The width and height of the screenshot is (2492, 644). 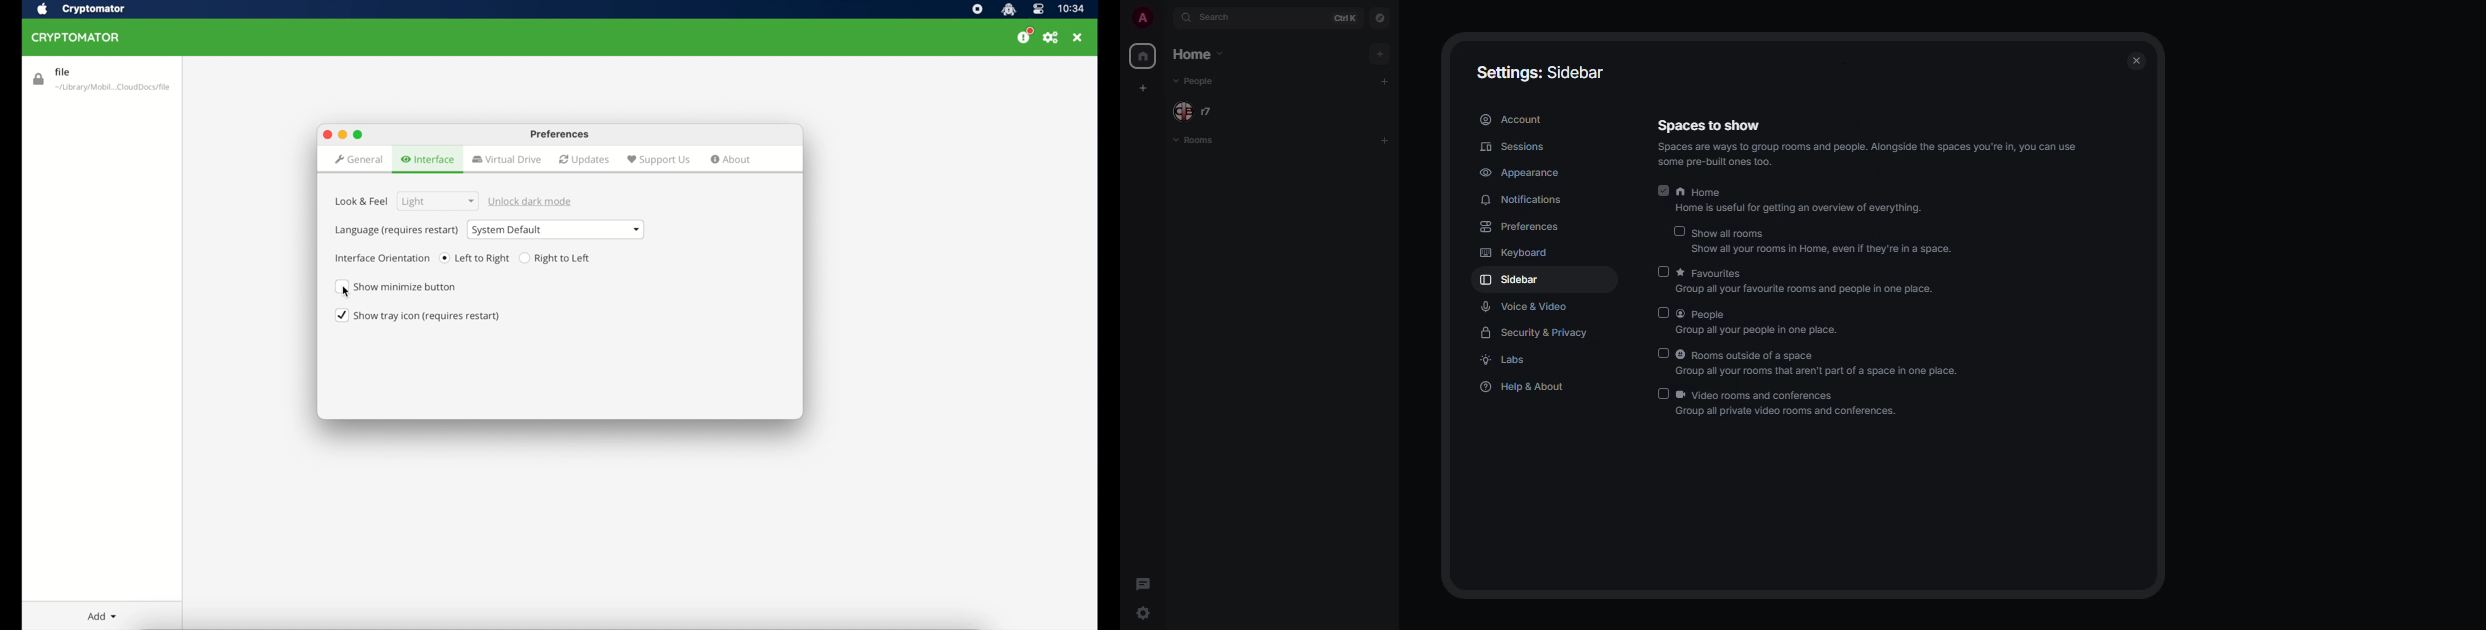 I want to click on Spaces are ways 10 group rooms and people. Alongside the spaces you're in, you can use some pre-built ones 100., so click(x=1877, y=155).